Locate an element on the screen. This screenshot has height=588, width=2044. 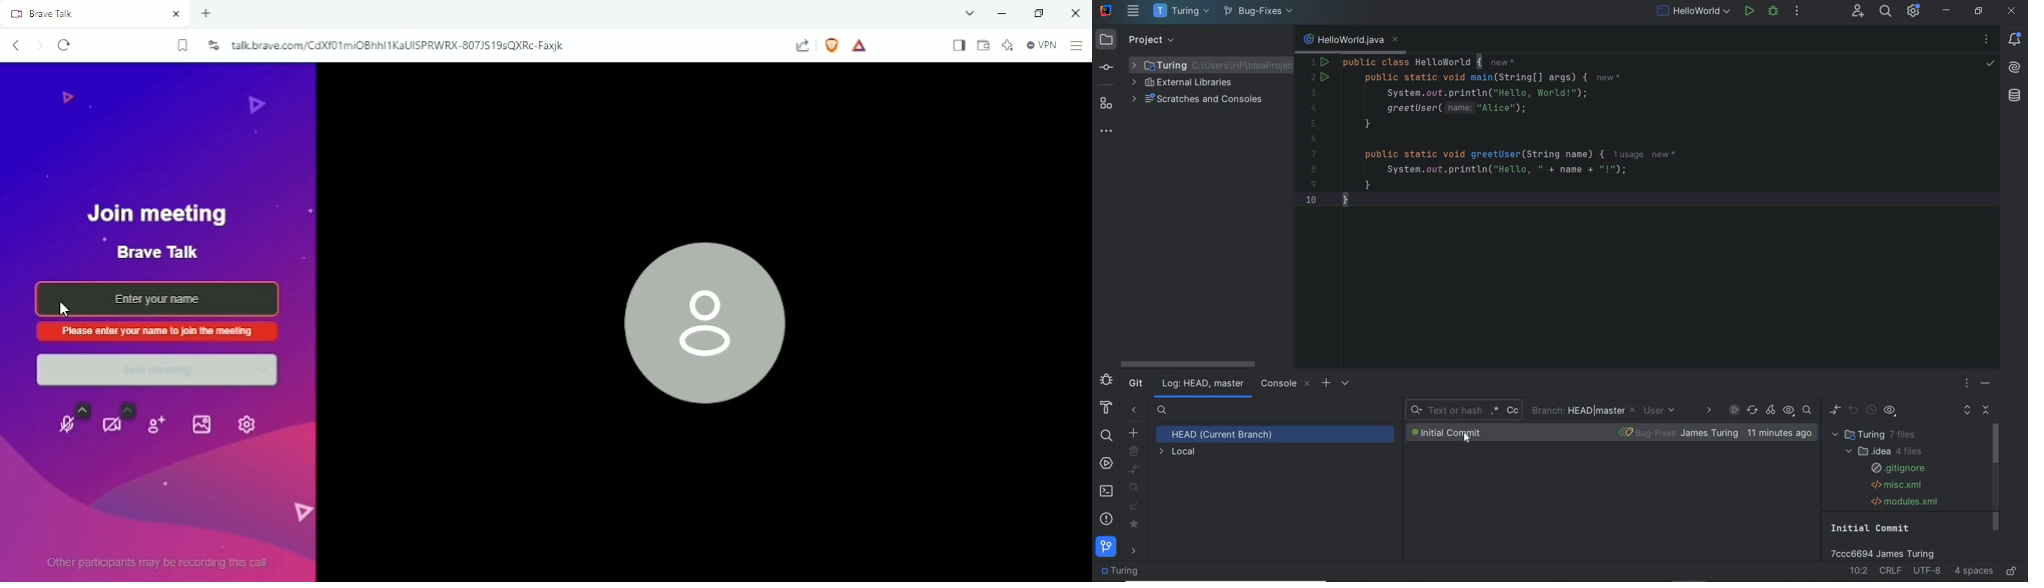
DATE is located at coordinates (1709, 411).